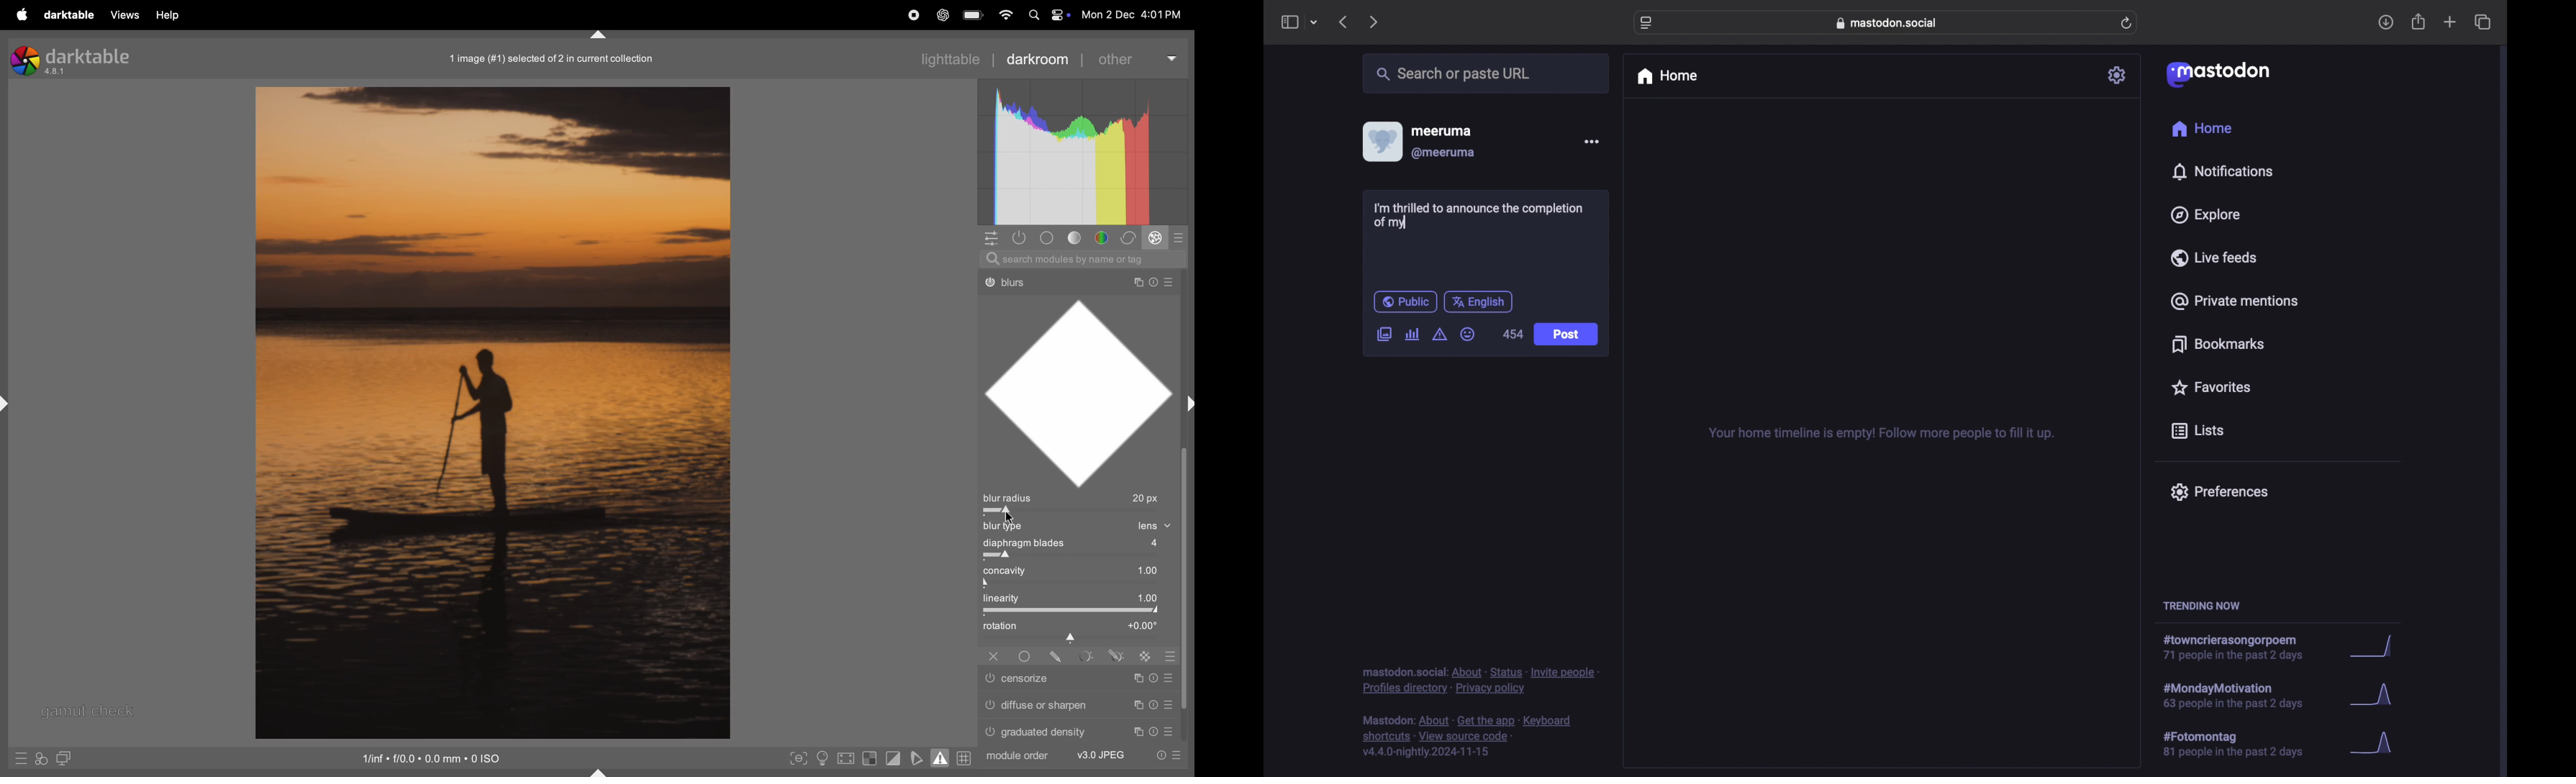 The height and width of the screenshot is (784, 2576). I want to click on toggle indication of raw exposure, so click(871, 759).